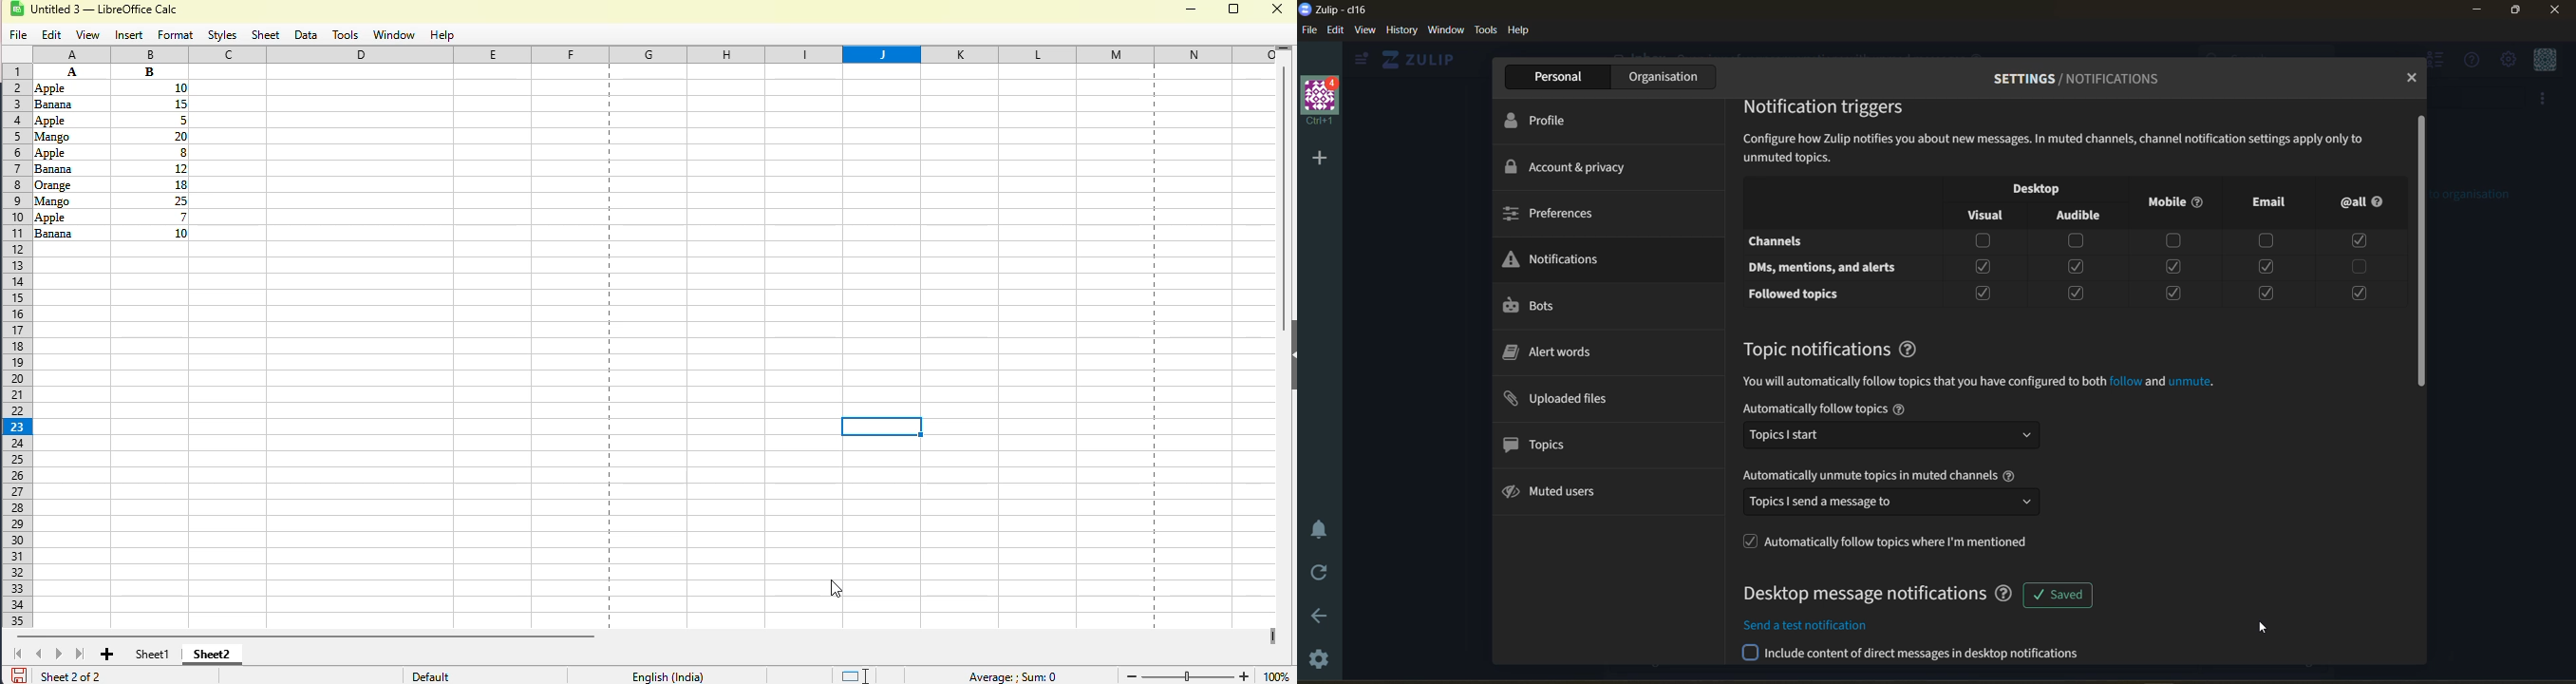 The width and height of the screenshot is (2576, 700). Describe the element at coordinates (1982, 293) in the screenshot. I see `Checkbox` at that location.